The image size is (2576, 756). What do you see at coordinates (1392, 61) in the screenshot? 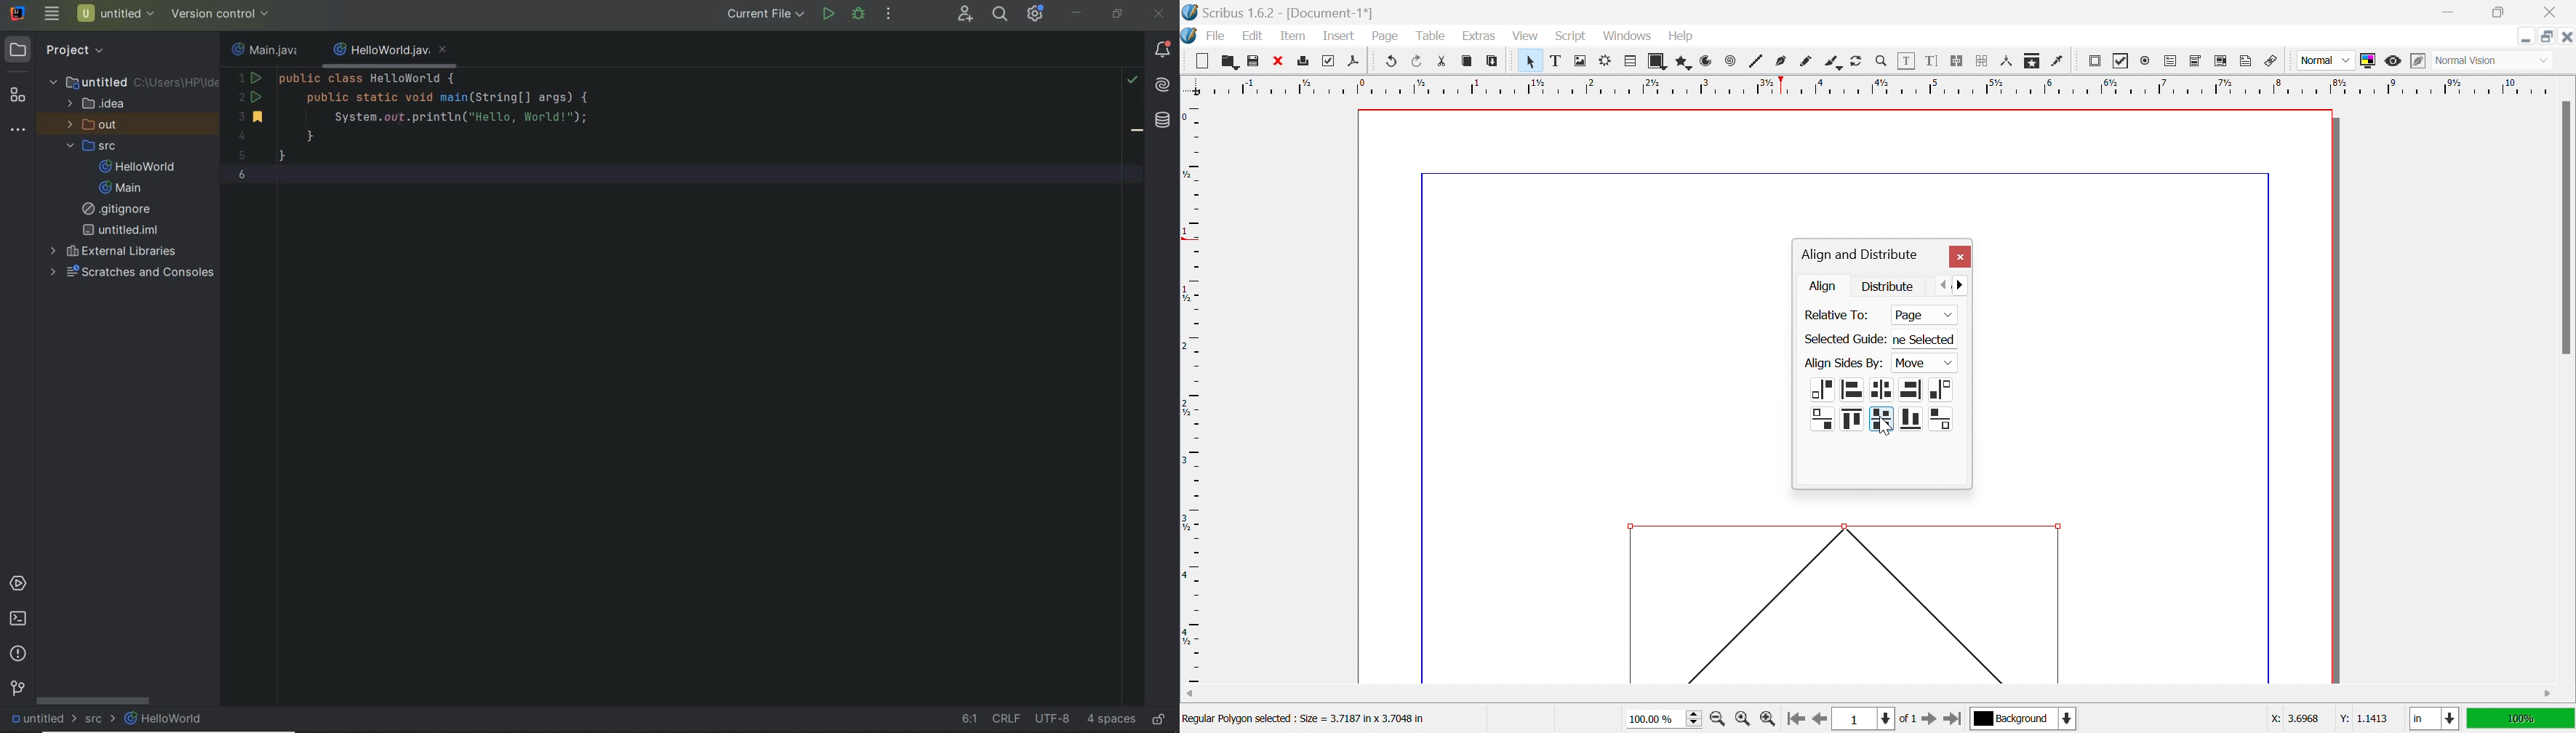
I see `Undo` at bounding box center [1392, 61].